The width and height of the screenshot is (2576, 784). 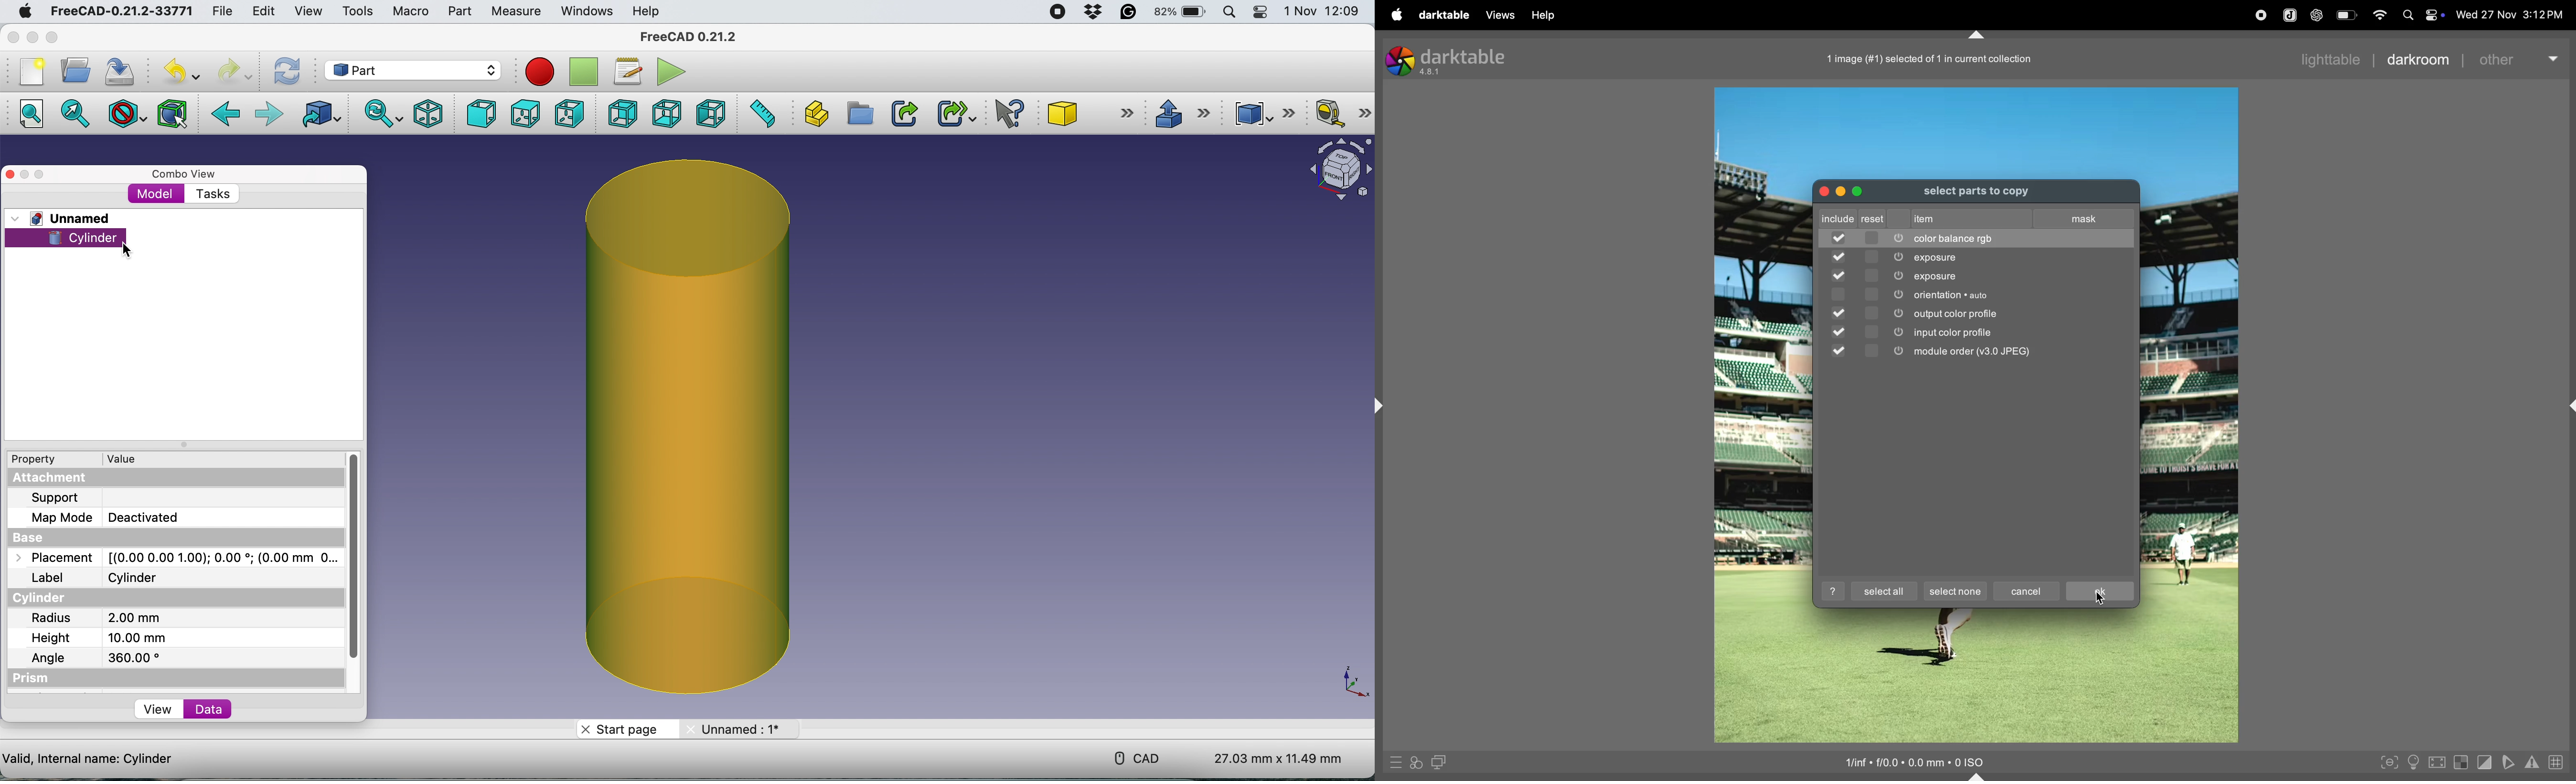 What do you see at coordinates (1004, 114) in the screenshot?
I see `what's this` at bounding box center [1004, 114].